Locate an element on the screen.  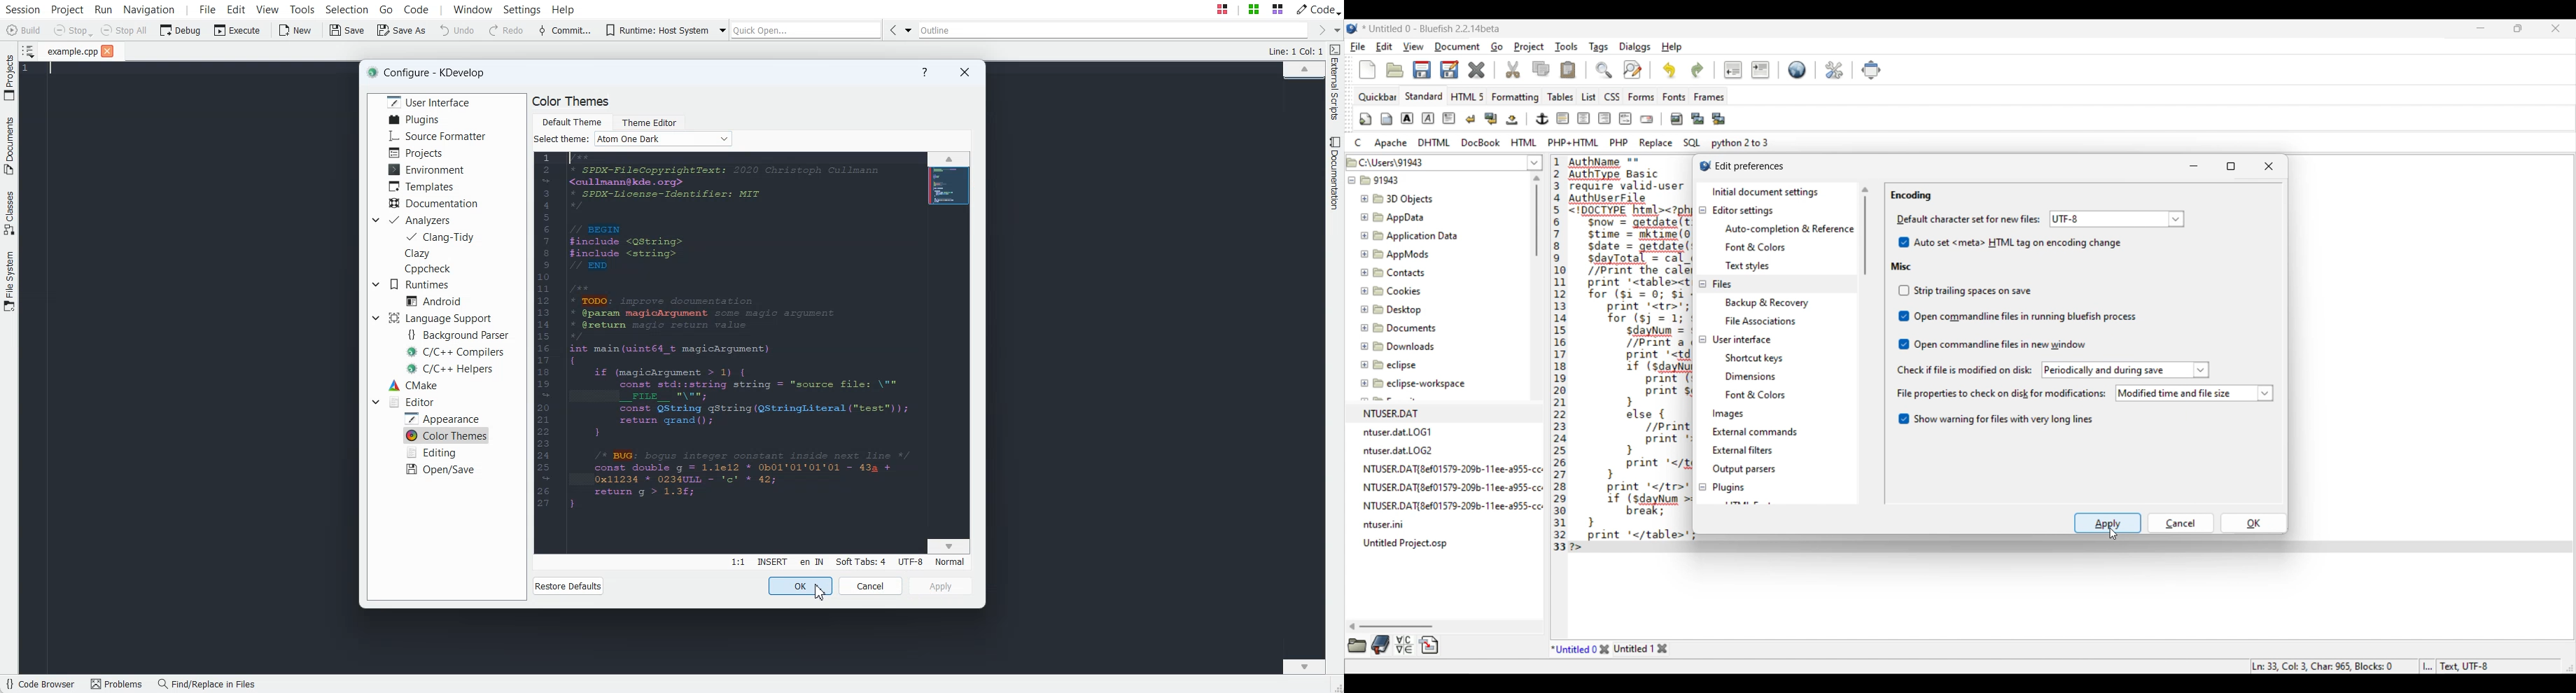
List is located at coordinates (1589, 97).